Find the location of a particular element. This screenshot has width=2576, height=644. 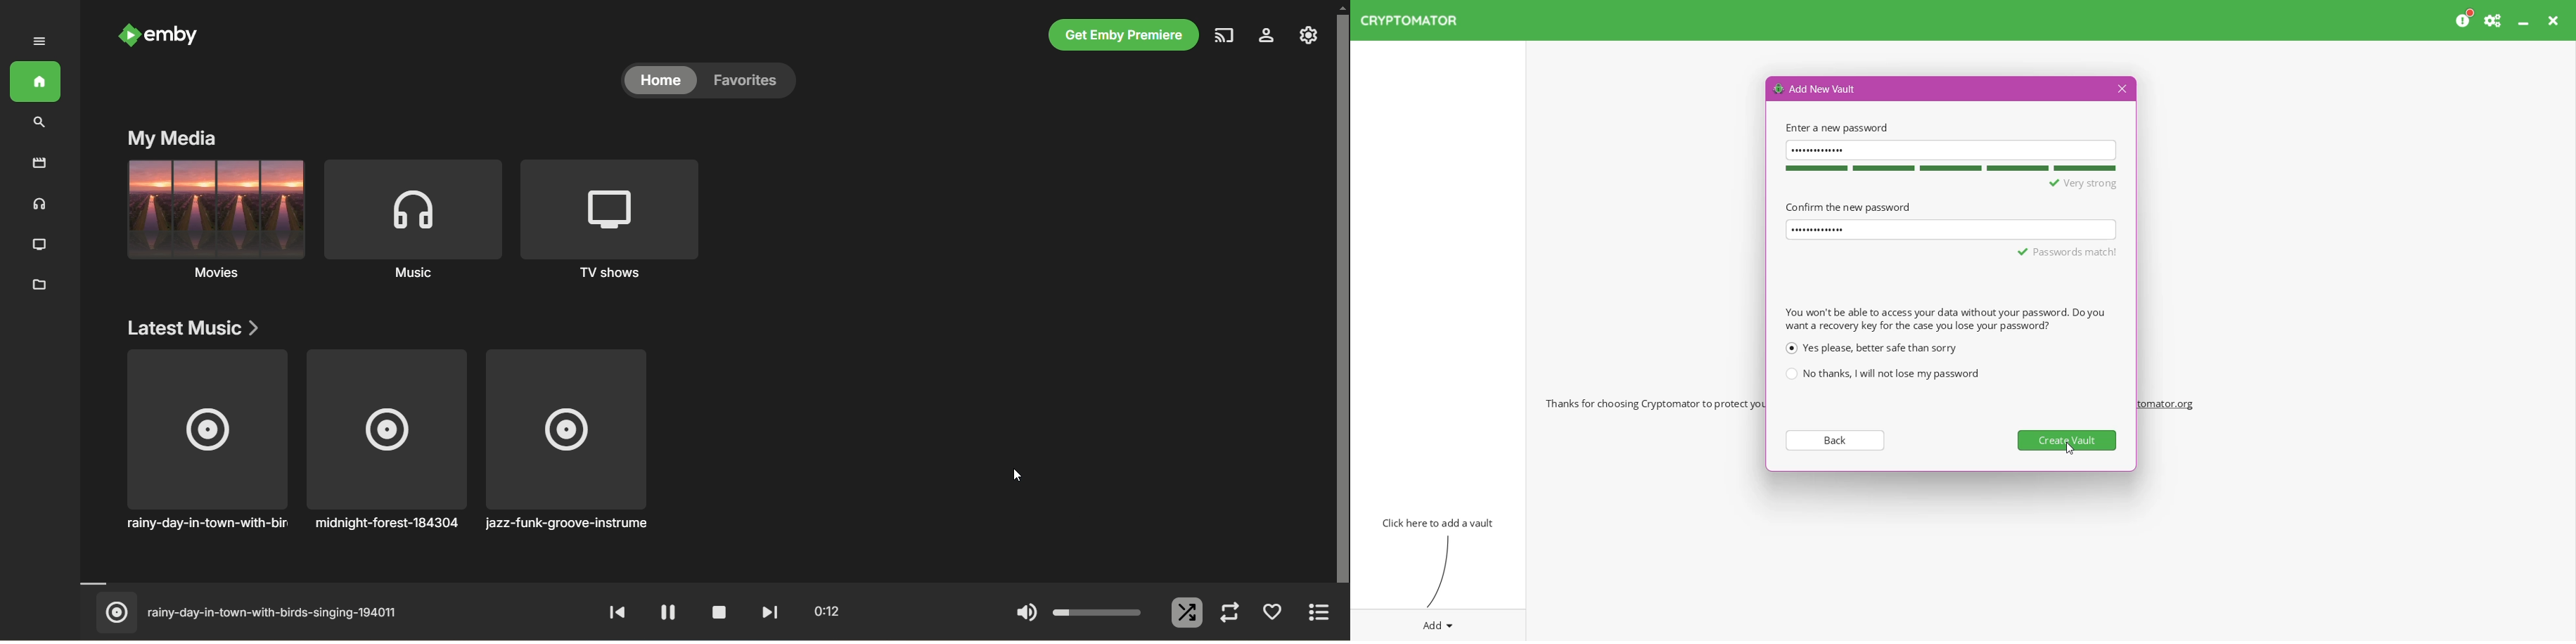

TV shows is located at coordinates (607, 218).